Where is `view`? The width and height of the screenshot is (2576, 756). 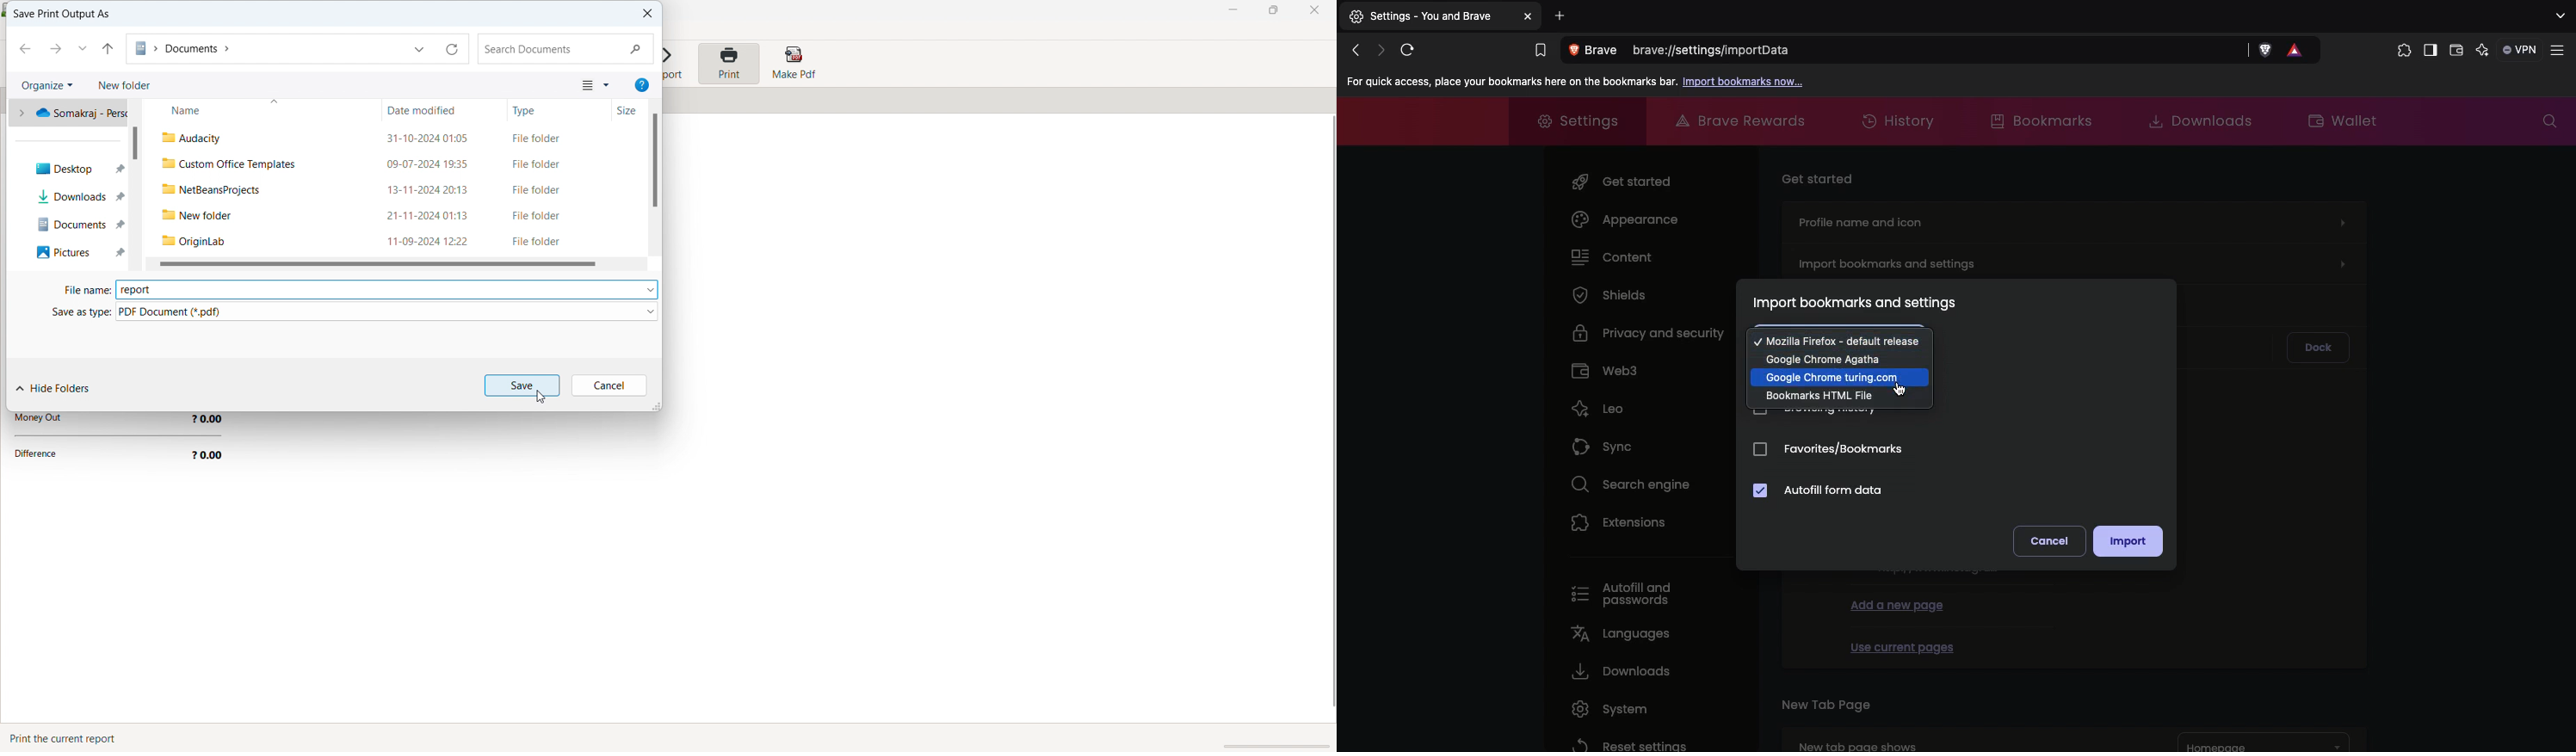
view is located at coordinates (596, 84).